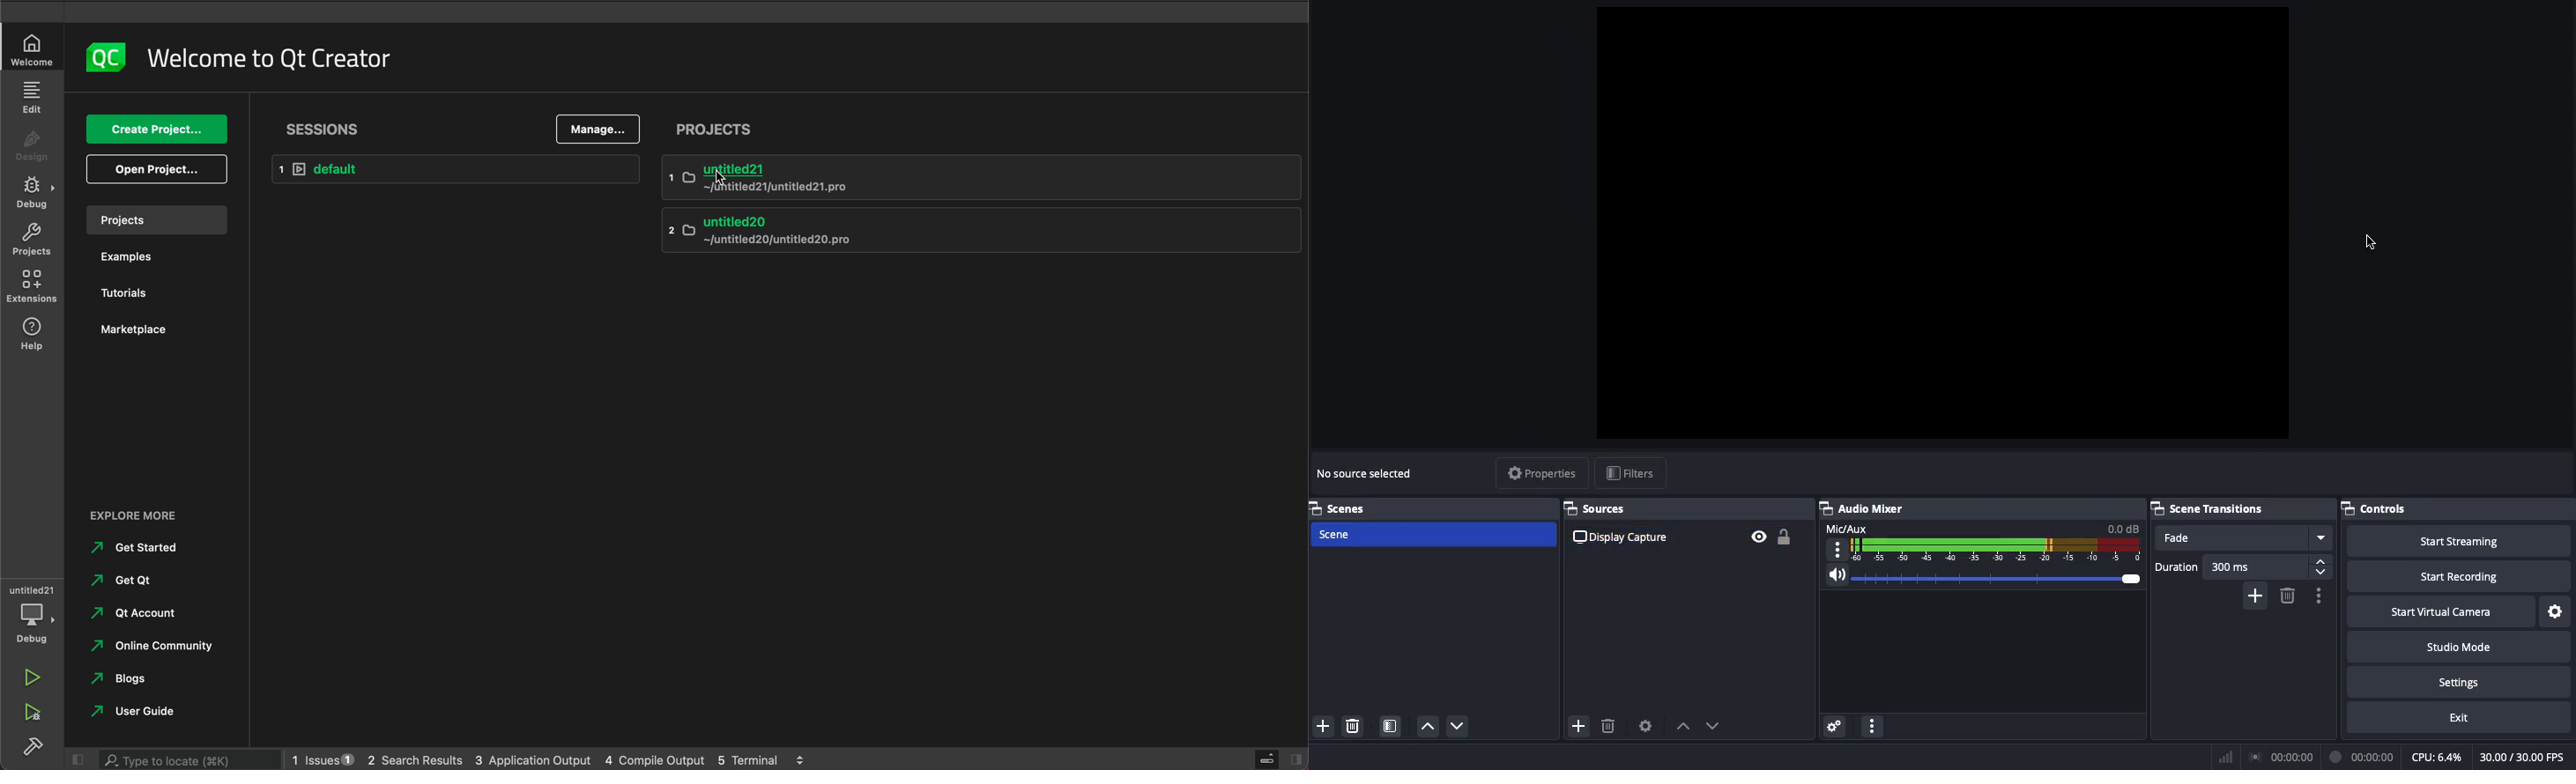  I want to click on online community, so click(152, 649).